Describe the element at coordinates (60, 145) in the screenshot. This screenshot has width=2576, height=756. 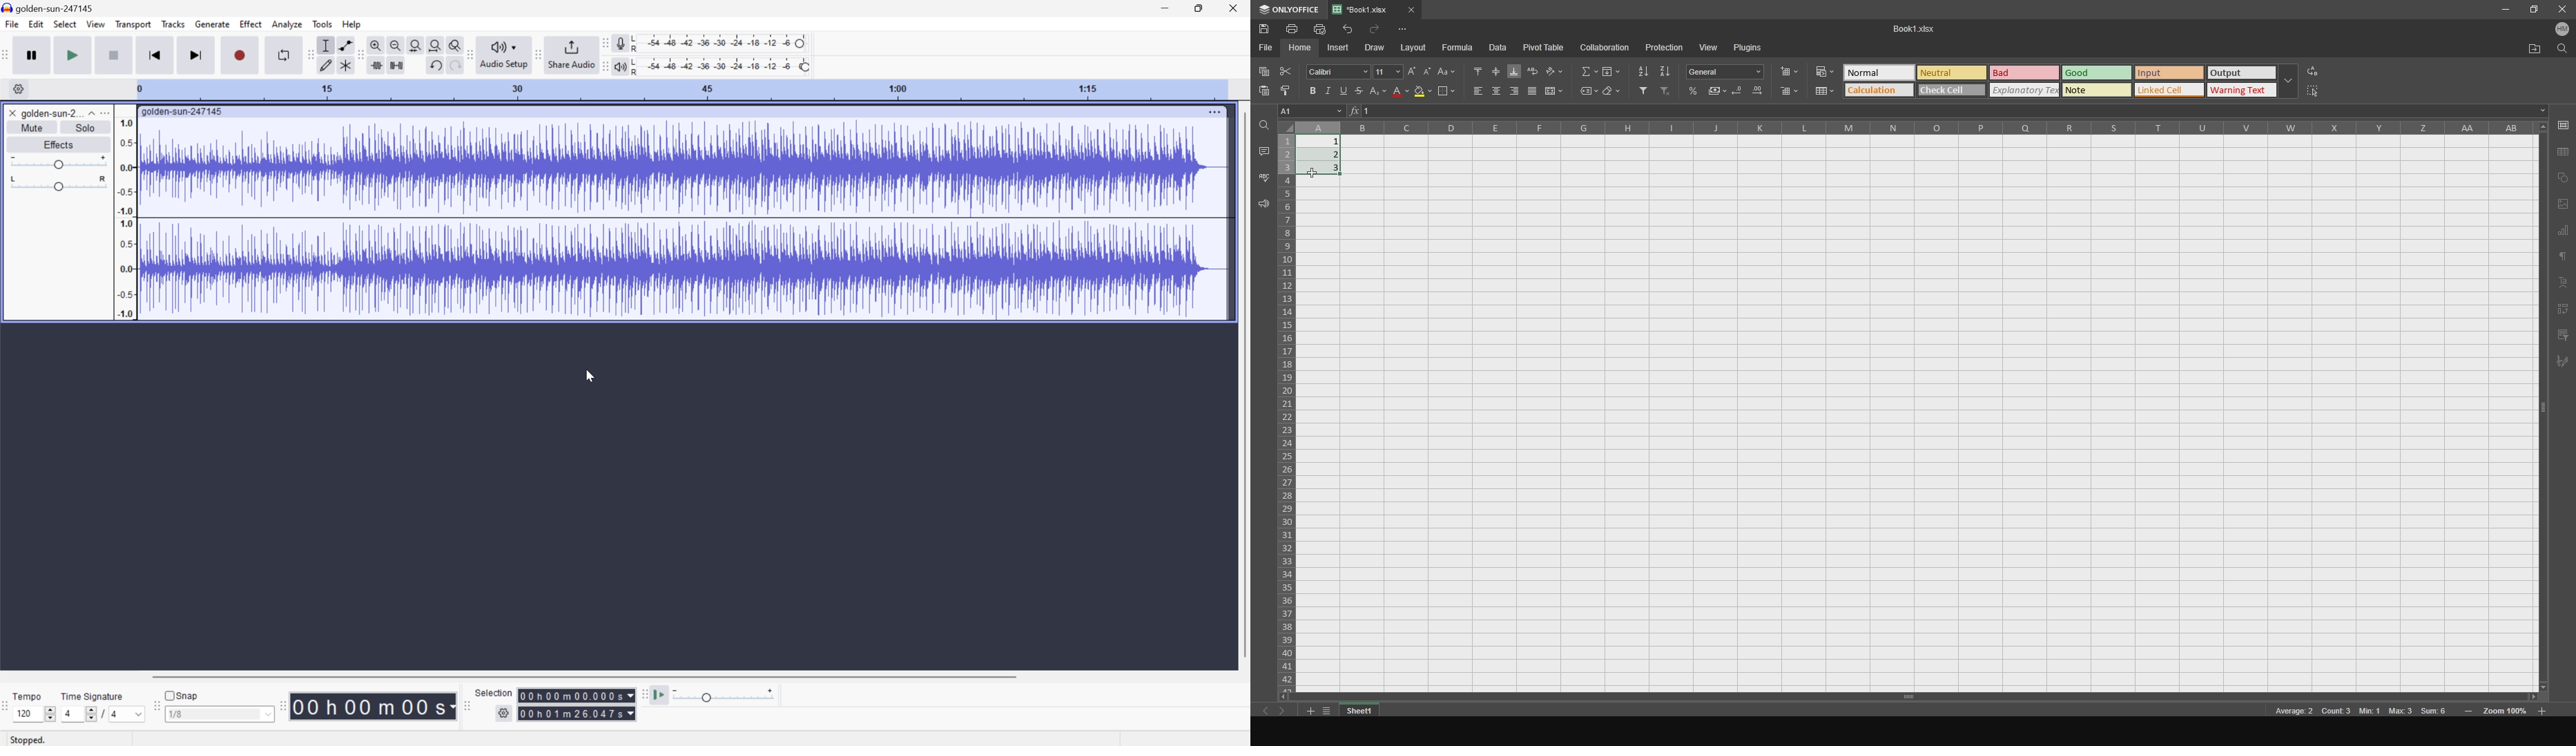
I see `Effects` at that location.